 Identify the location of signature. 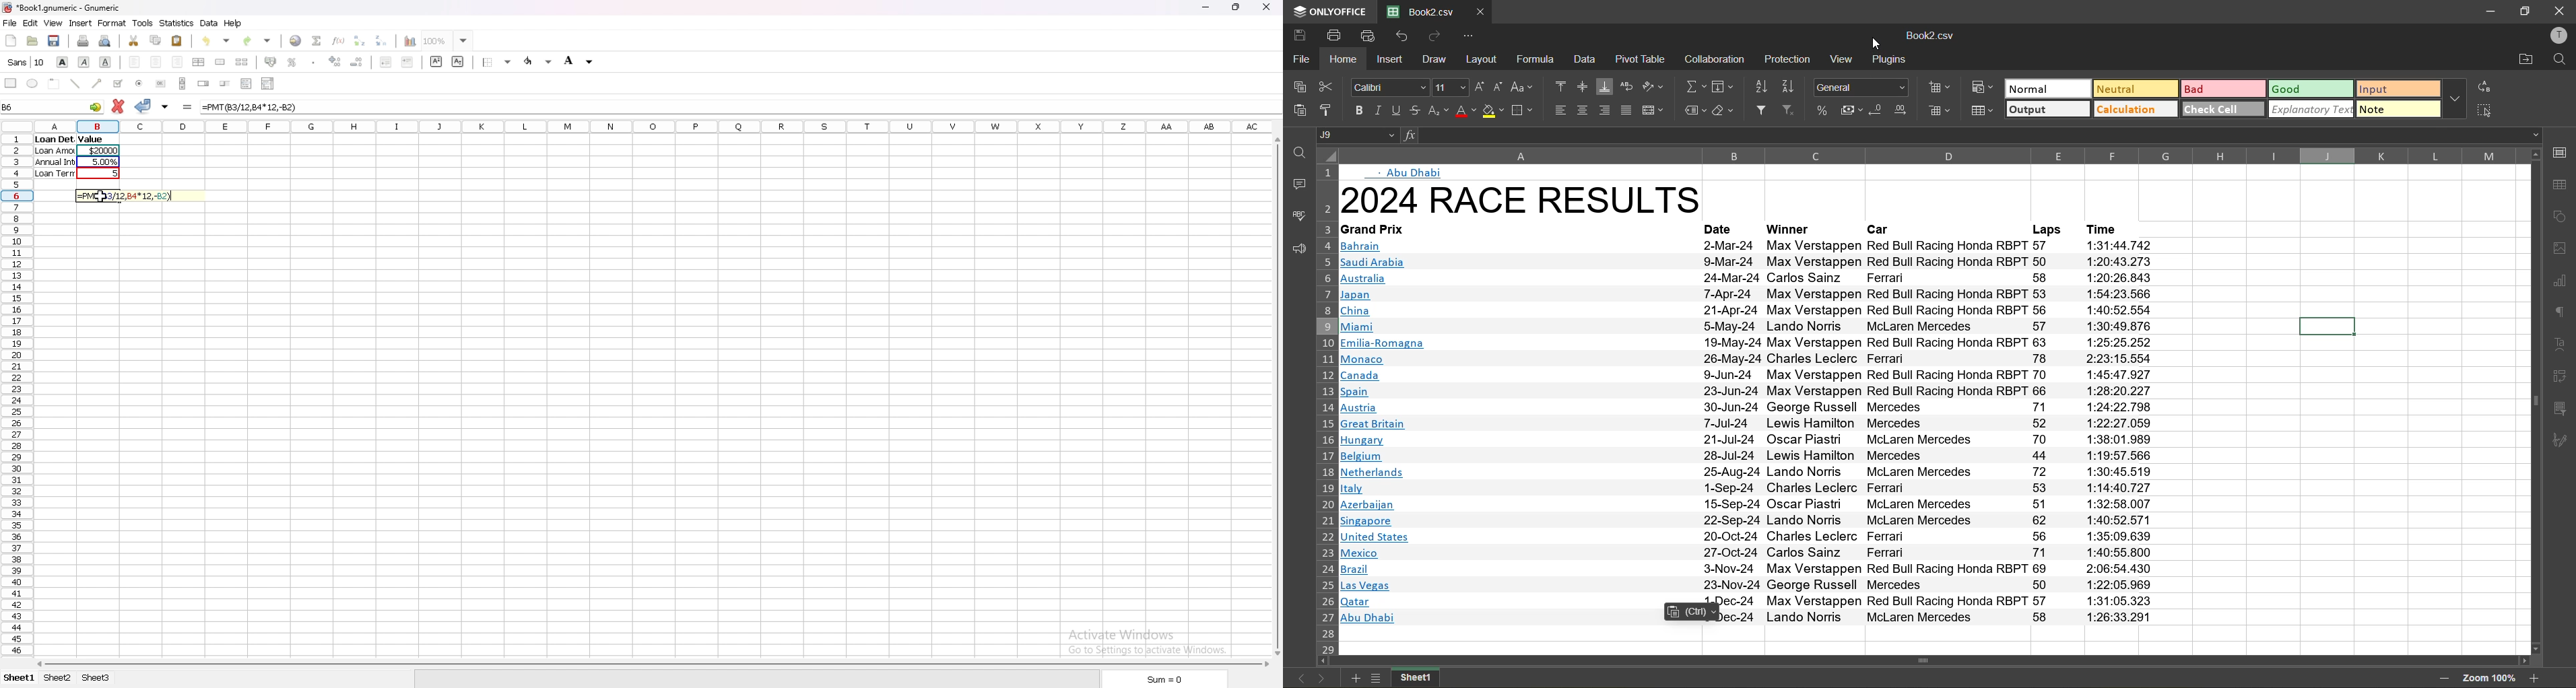
(2563, 443).